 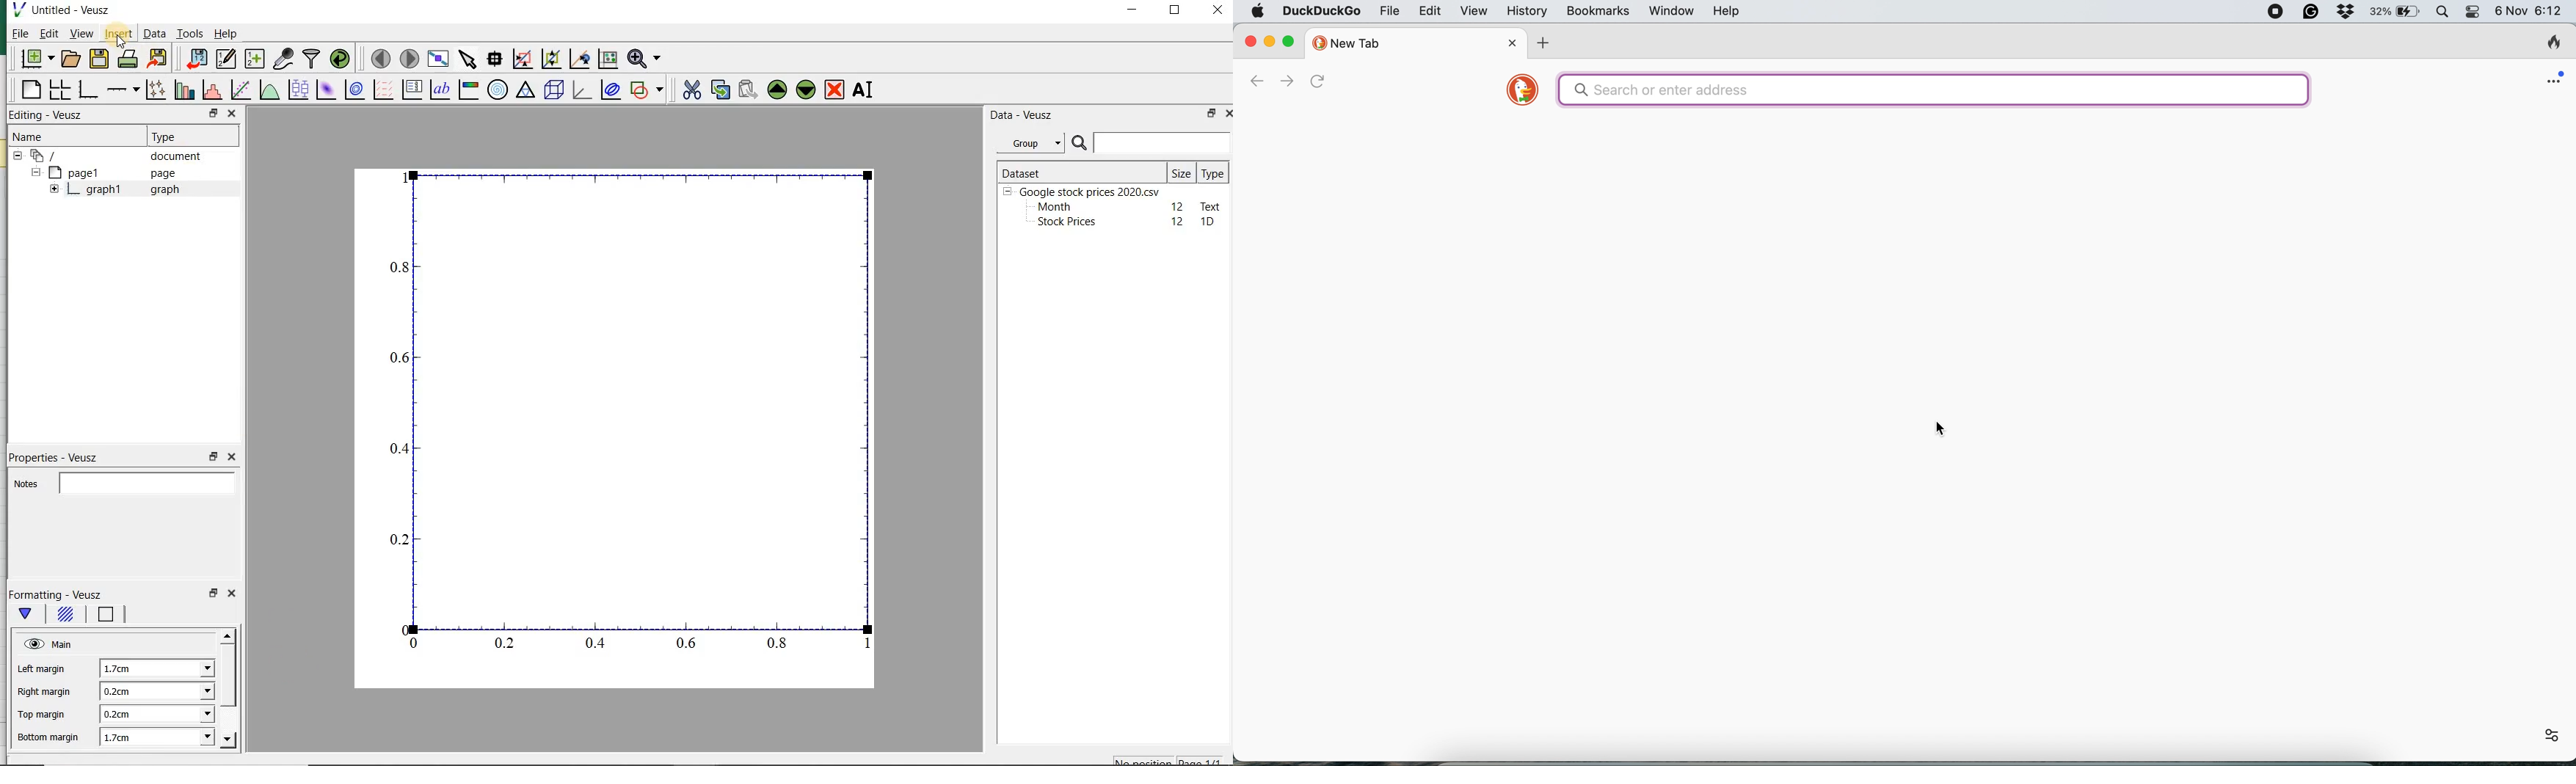 I want to click on Untitled-Veusz, so click(x=68, y=11).